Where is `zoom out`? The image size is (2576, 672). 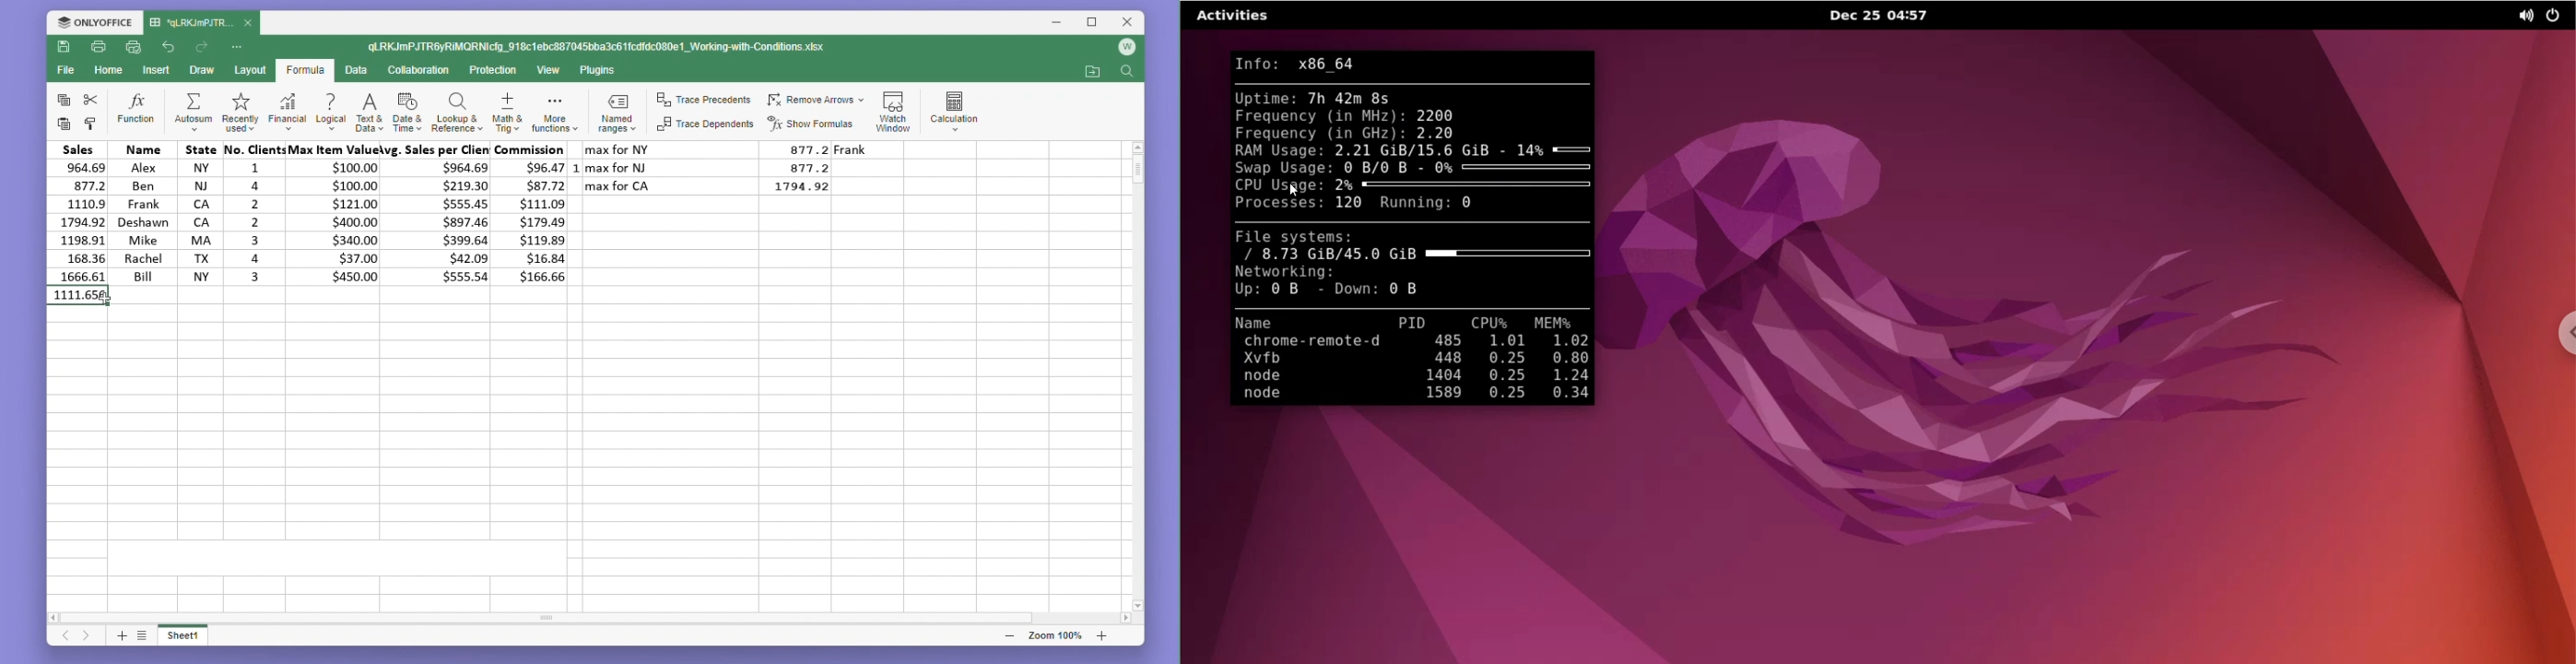
zoom out is located at coordinates (1011, 636).